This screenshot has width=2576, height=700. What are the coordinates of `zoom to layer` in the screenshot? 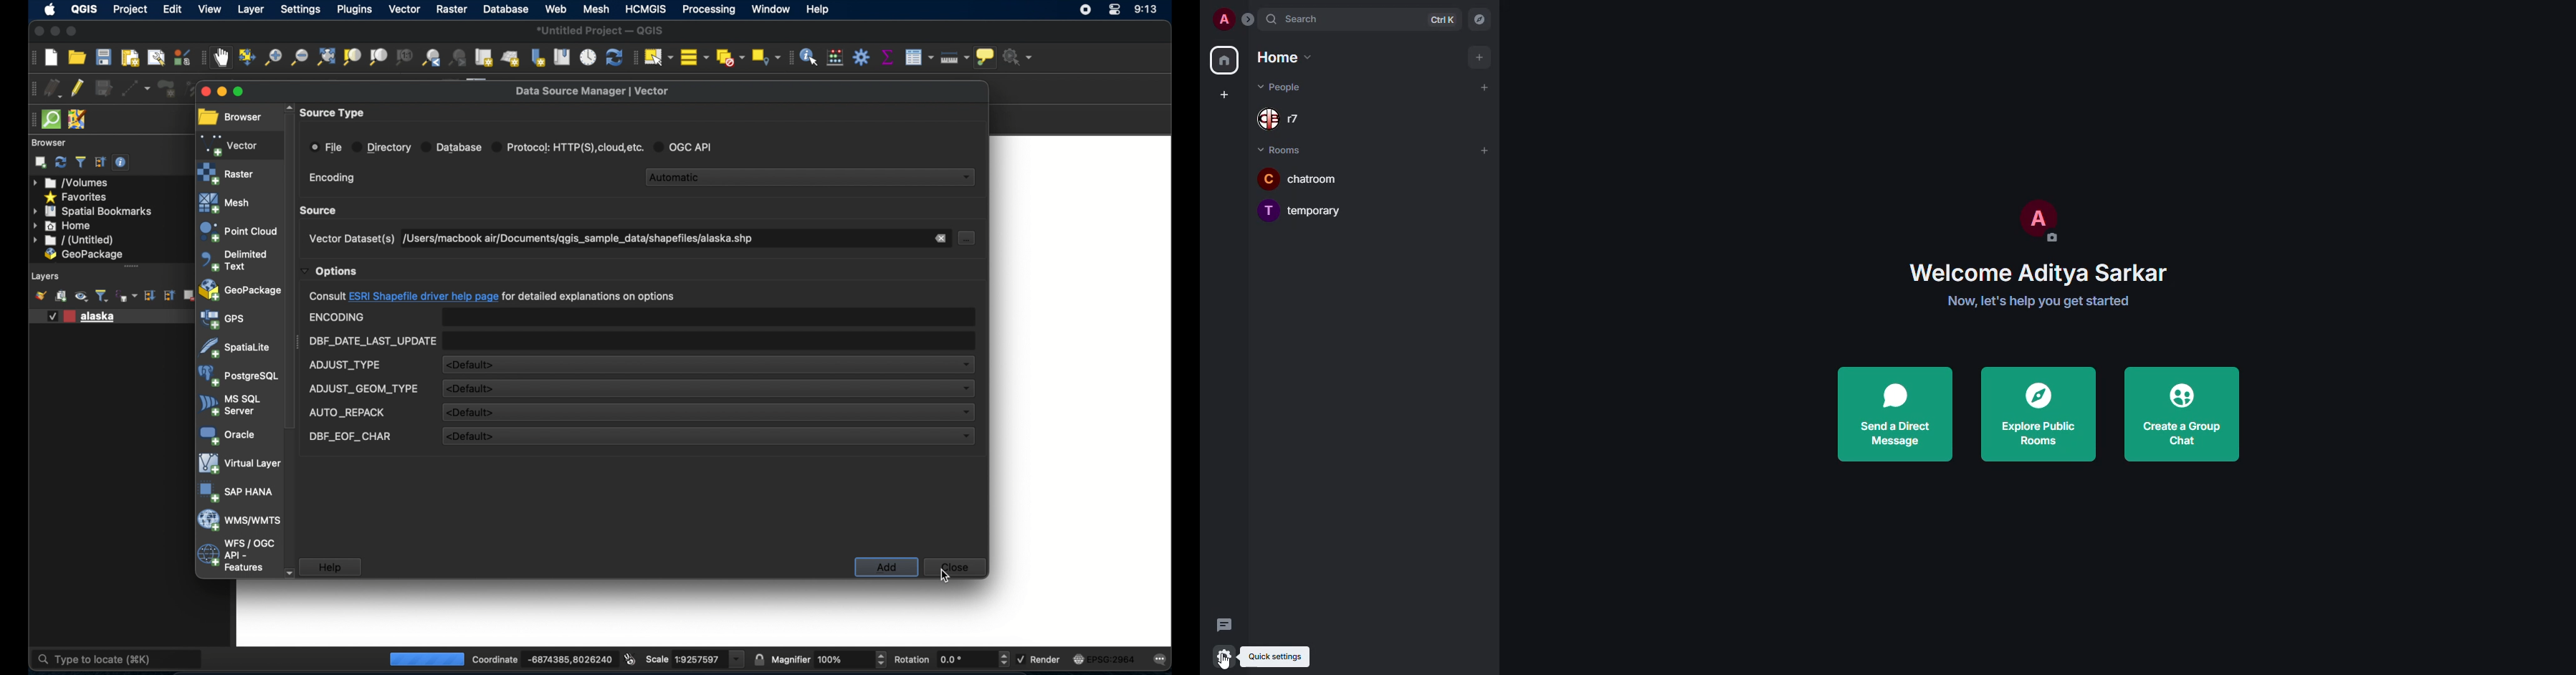 It's located at (379, 57).